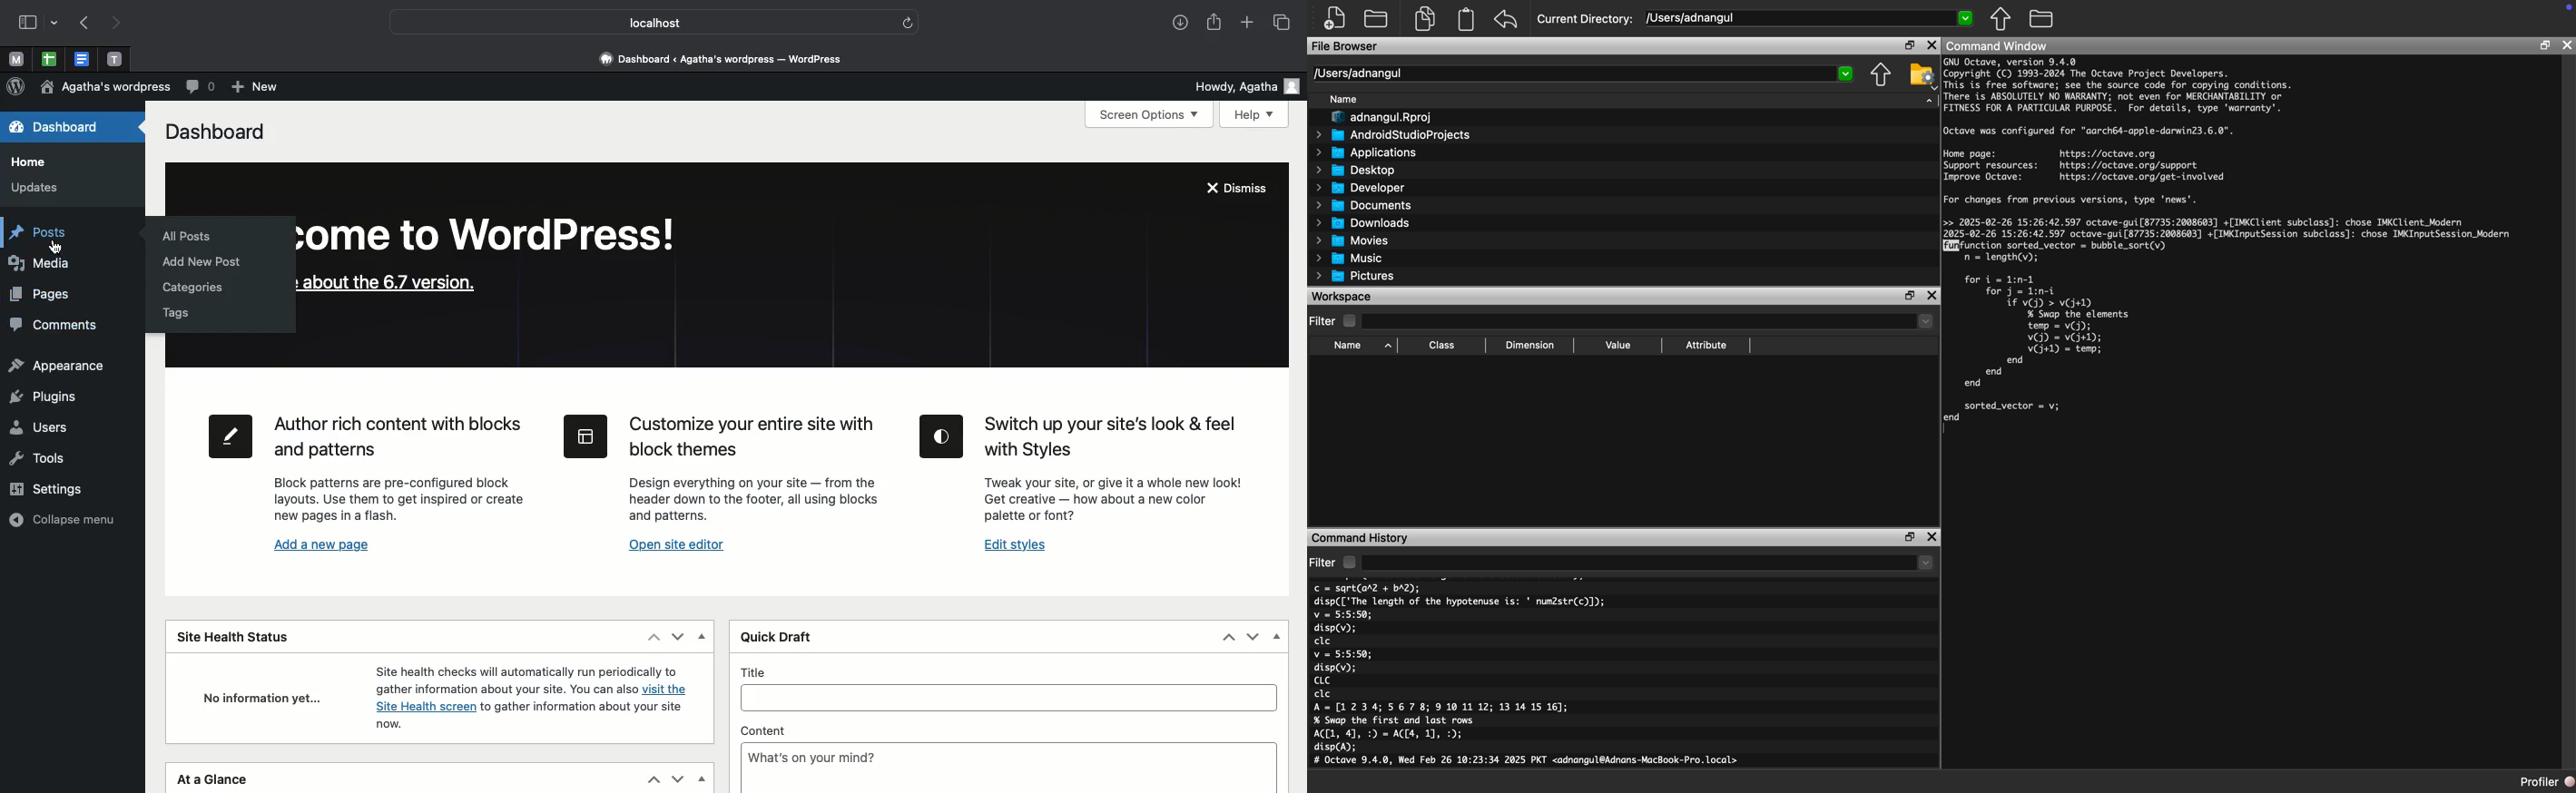 The width and height of the screenshot is (2576, 812). Describe the element at coordinates (2085, 165) in the screenshot. I see `Home page: https://octave.org
Support resources: https://octave.org/support
Improve Octave: https://octave.org/get-involved` at that location.